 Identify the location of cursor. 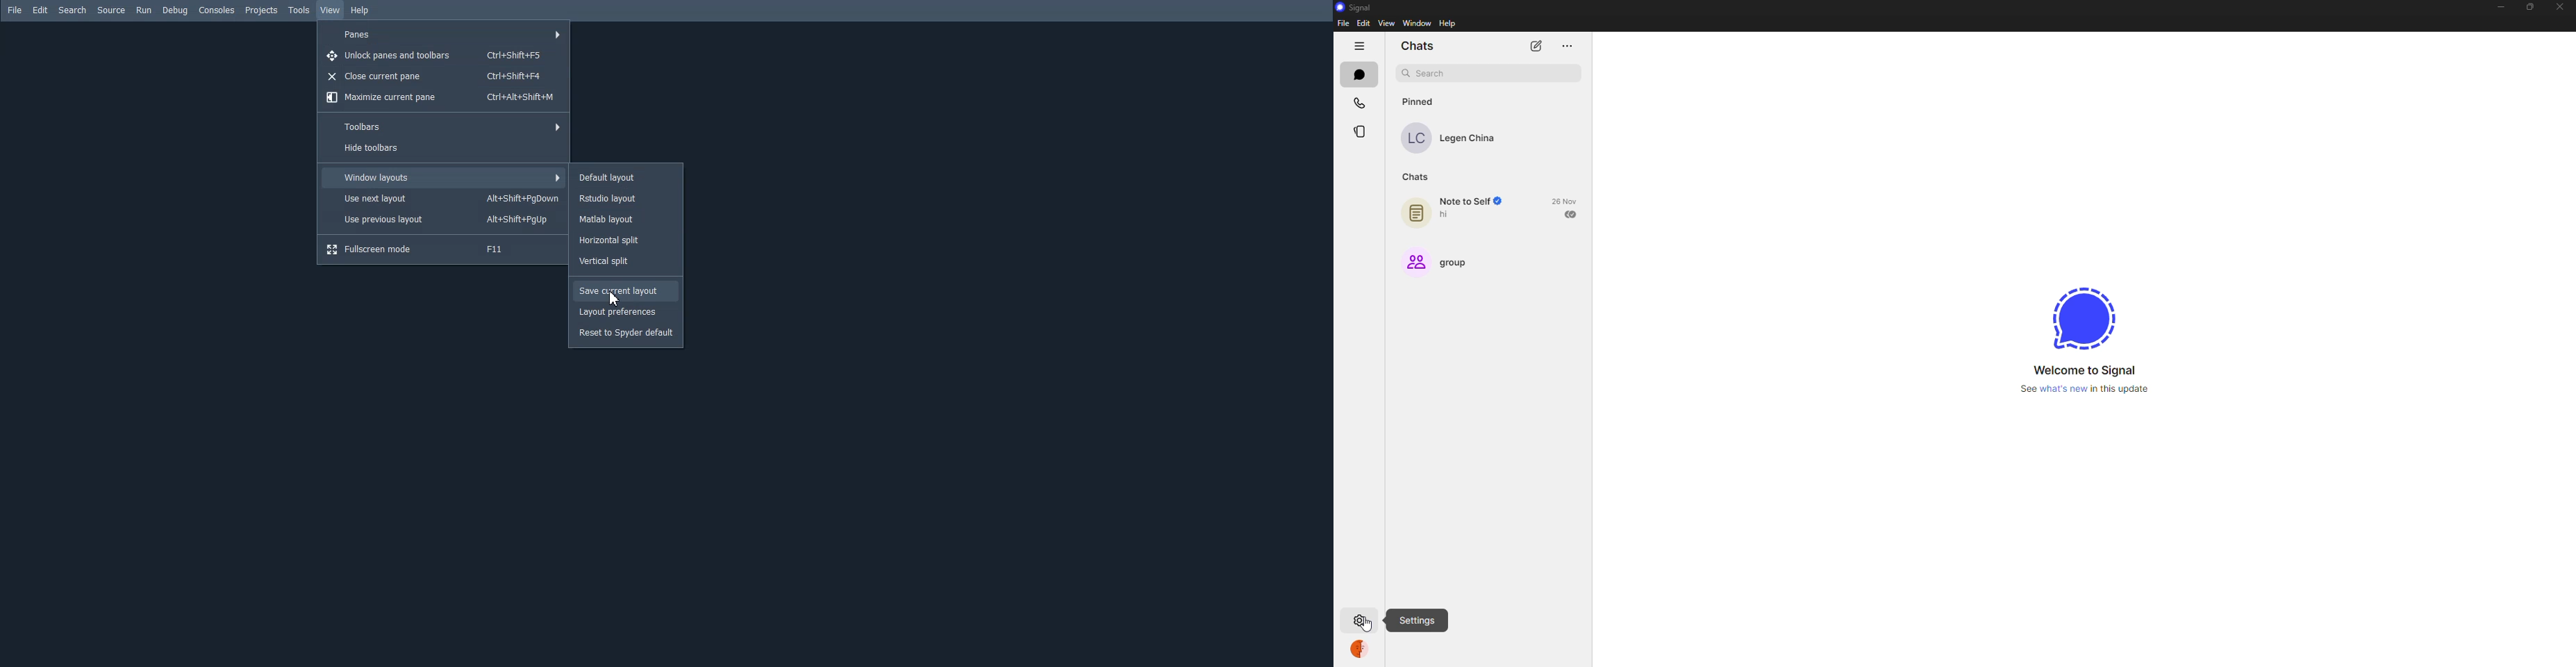
(1369, 624).